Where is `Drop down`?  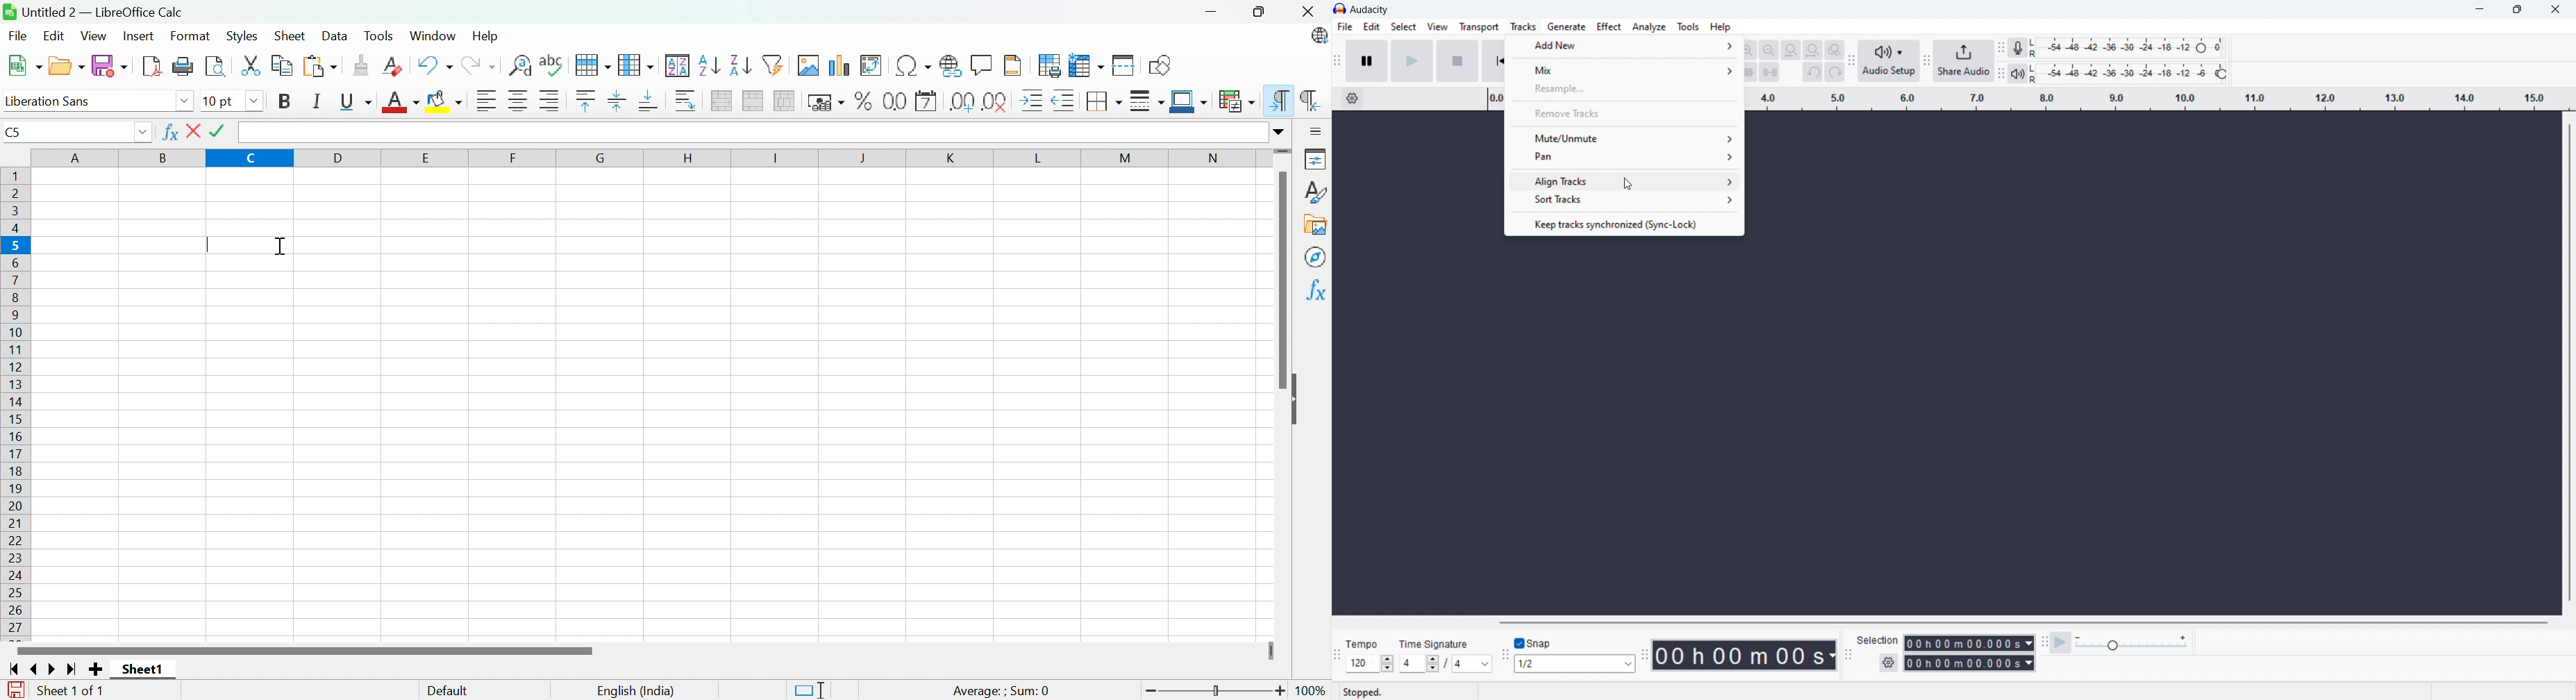
Drop down is located at coordinates (142, 133).